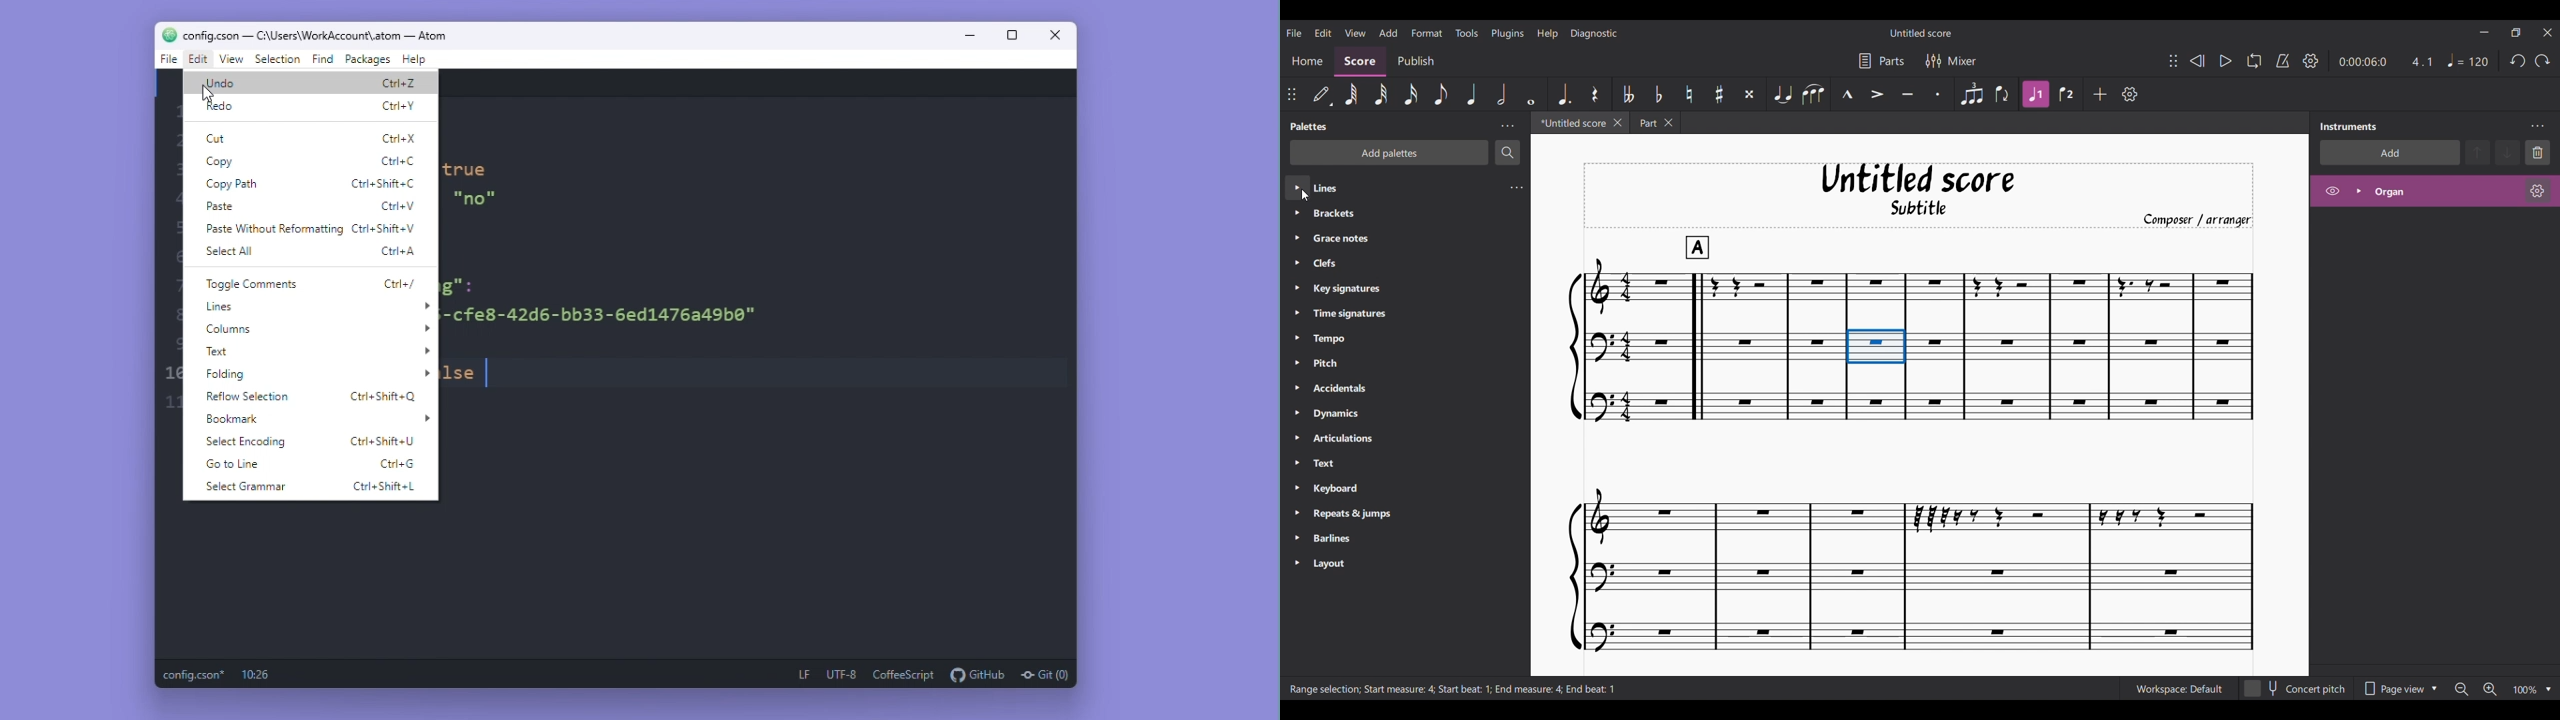 The image size is (2576, 728). I want to click on ctrl+c, so click(401, 159).